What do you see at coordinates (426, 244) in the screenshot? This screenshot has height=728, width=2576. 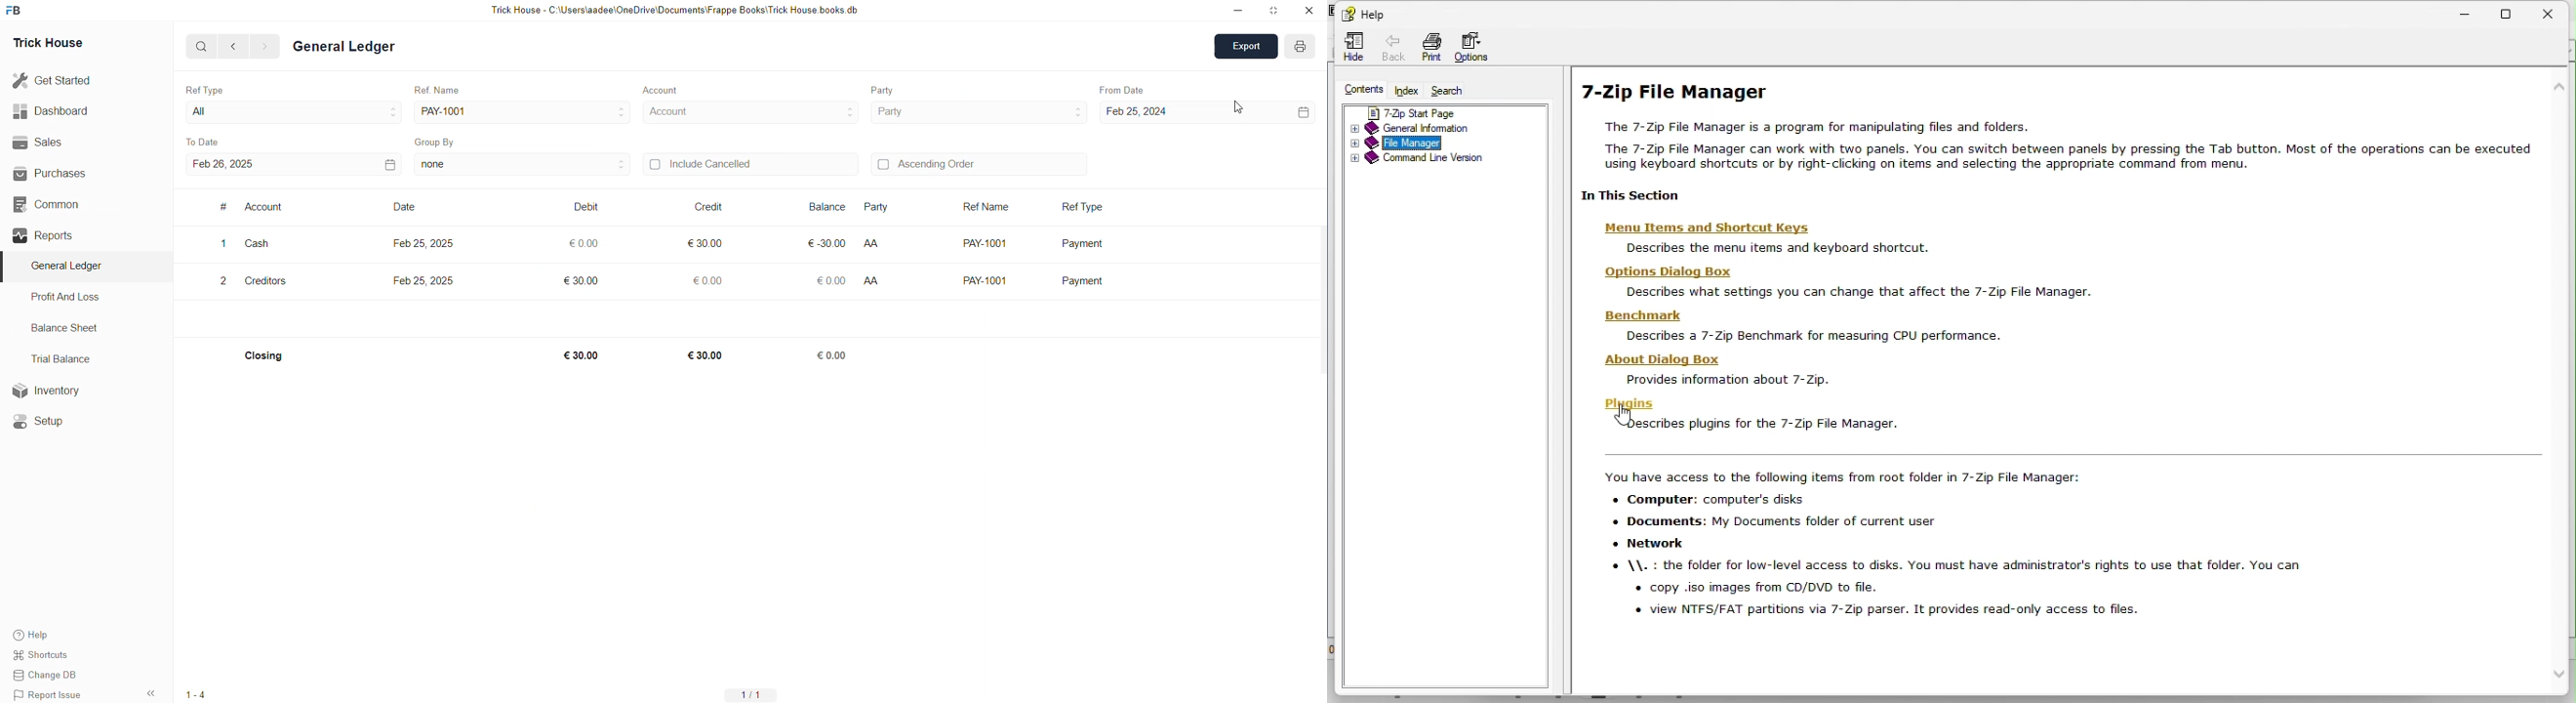 I see `Feb 25,2025` at bounding box center [426, 244].